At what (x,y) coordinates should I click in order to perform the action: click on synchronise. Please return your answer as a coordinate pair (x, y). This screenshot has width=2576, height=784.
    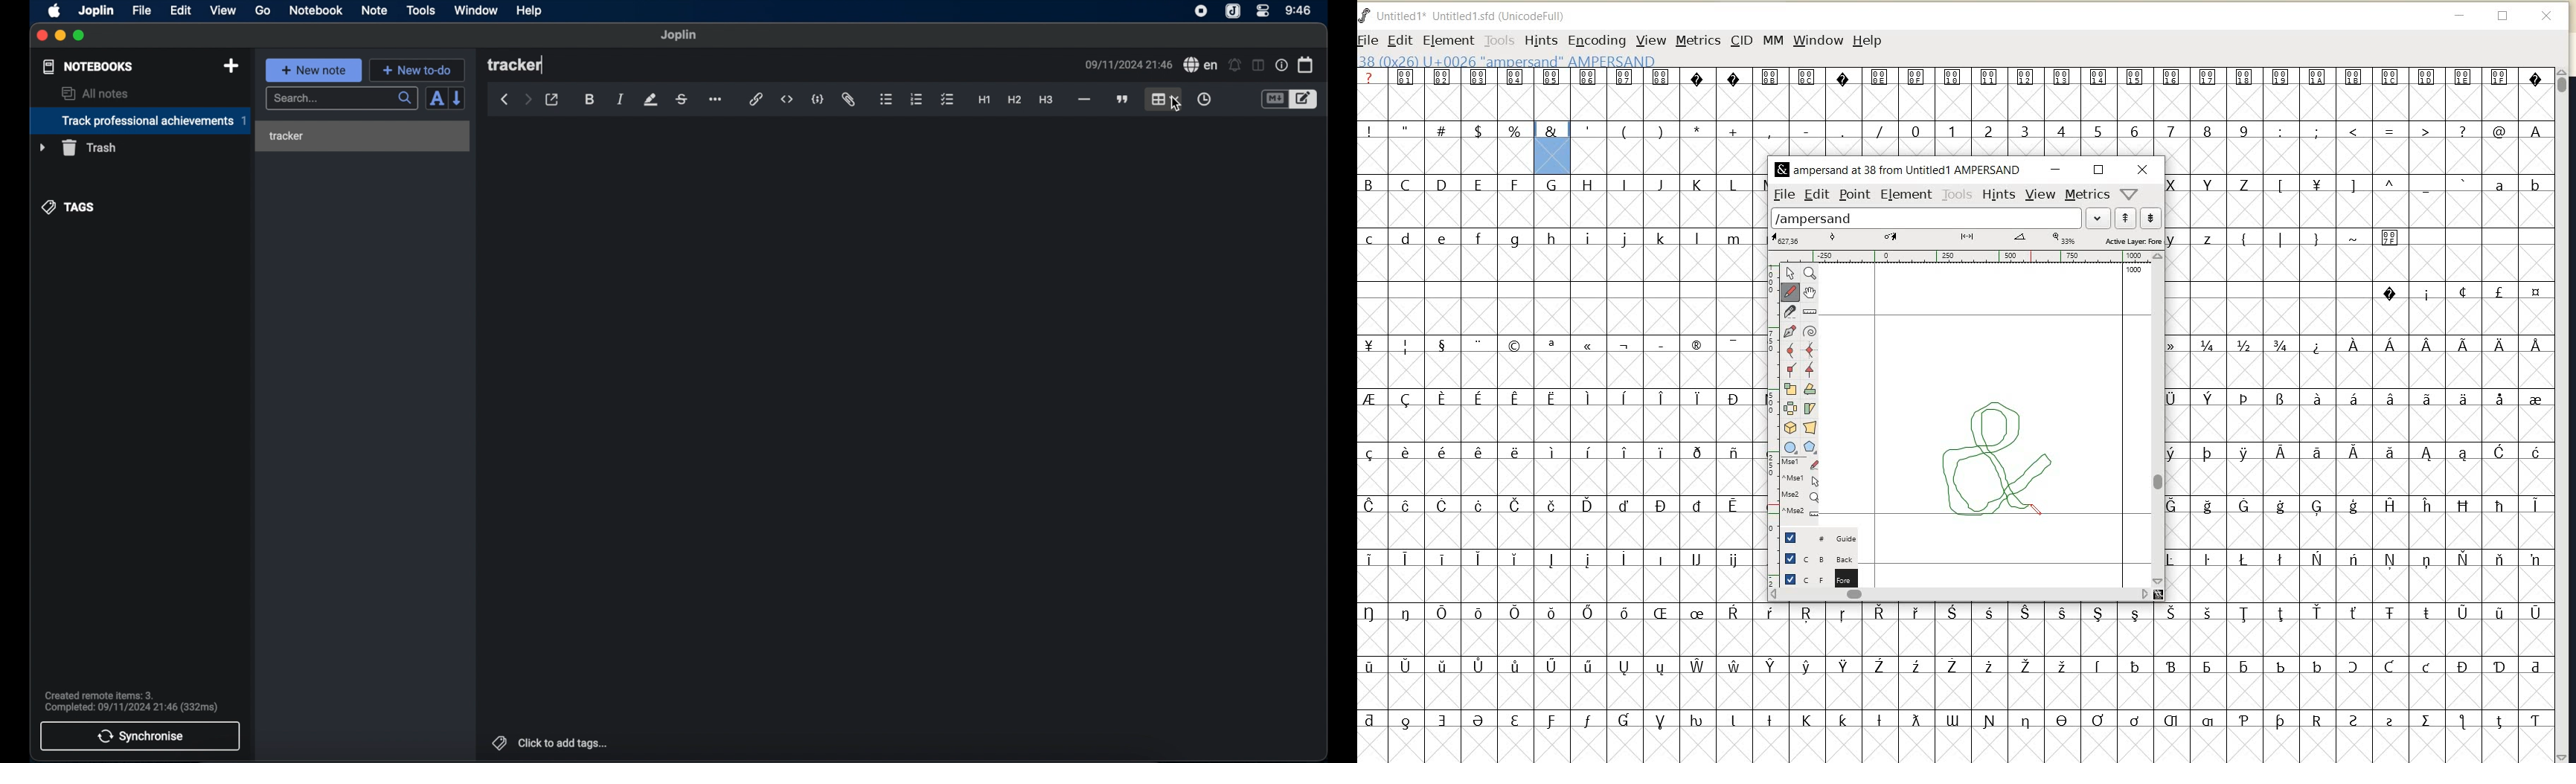
    Looking at the image, I should click on (141, 736).